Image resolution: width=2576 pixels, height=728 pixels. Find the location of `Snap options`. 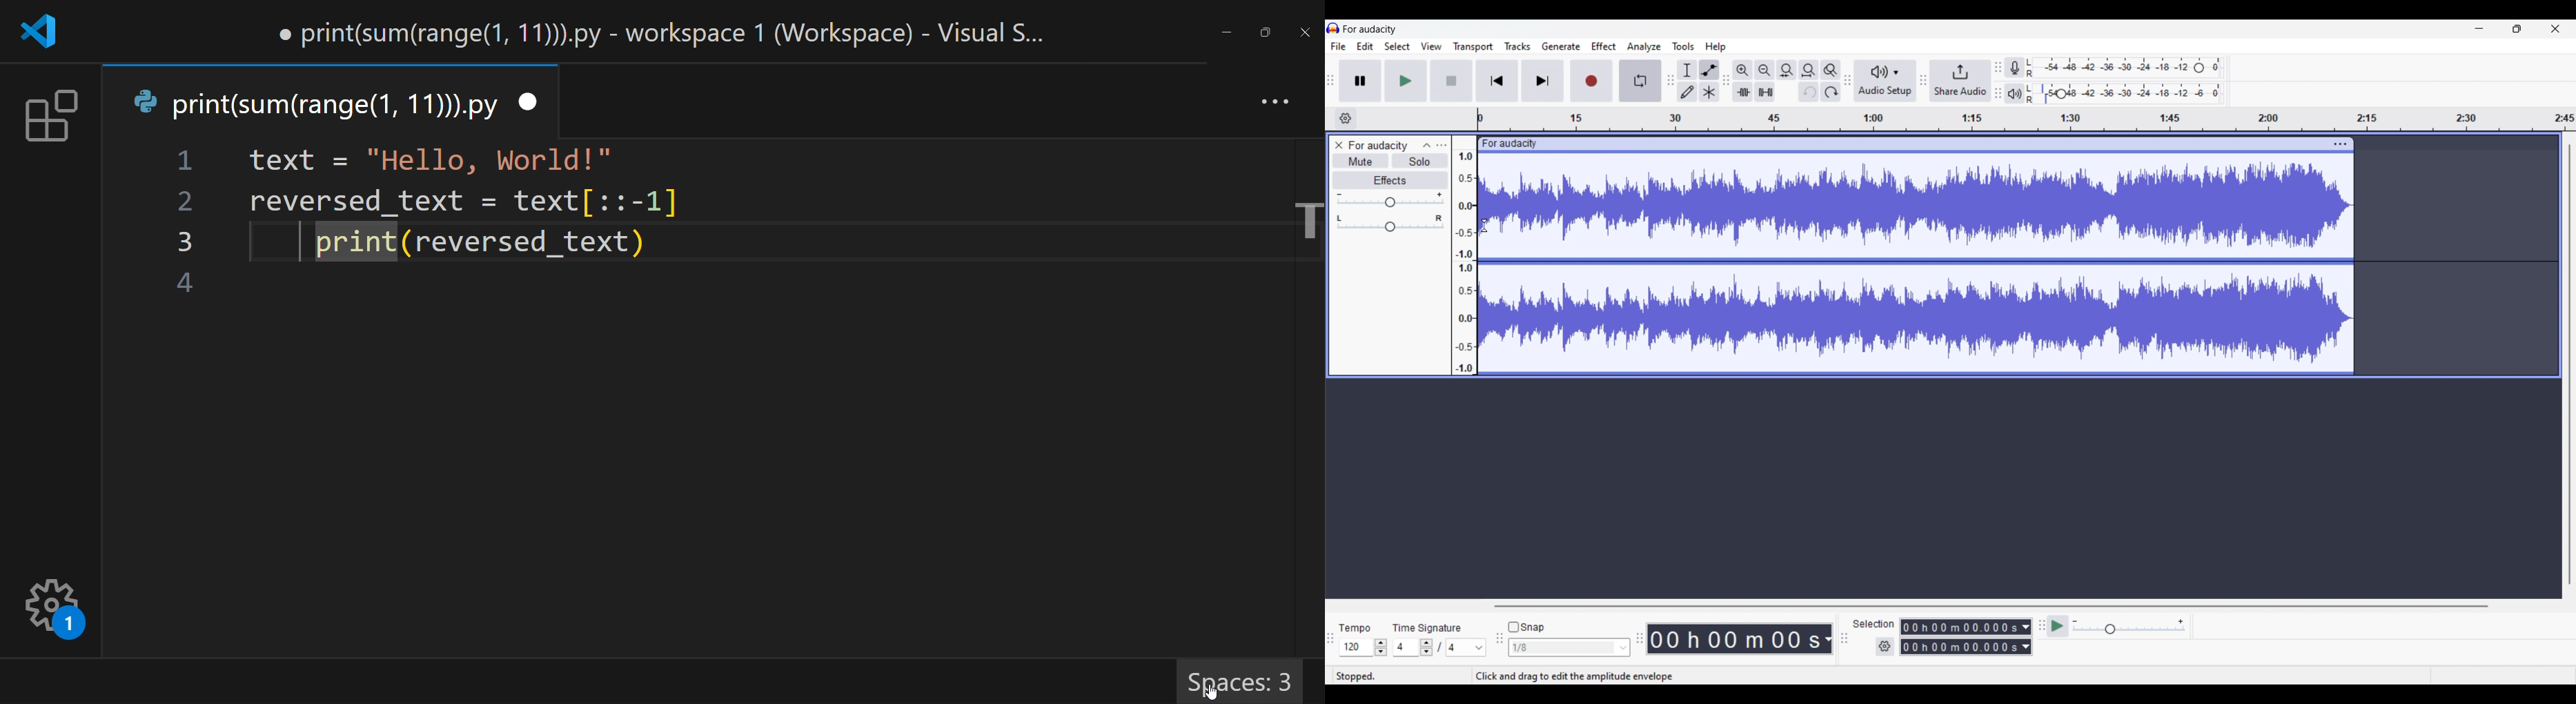

Snap options is located at coordinates (1569, 648).